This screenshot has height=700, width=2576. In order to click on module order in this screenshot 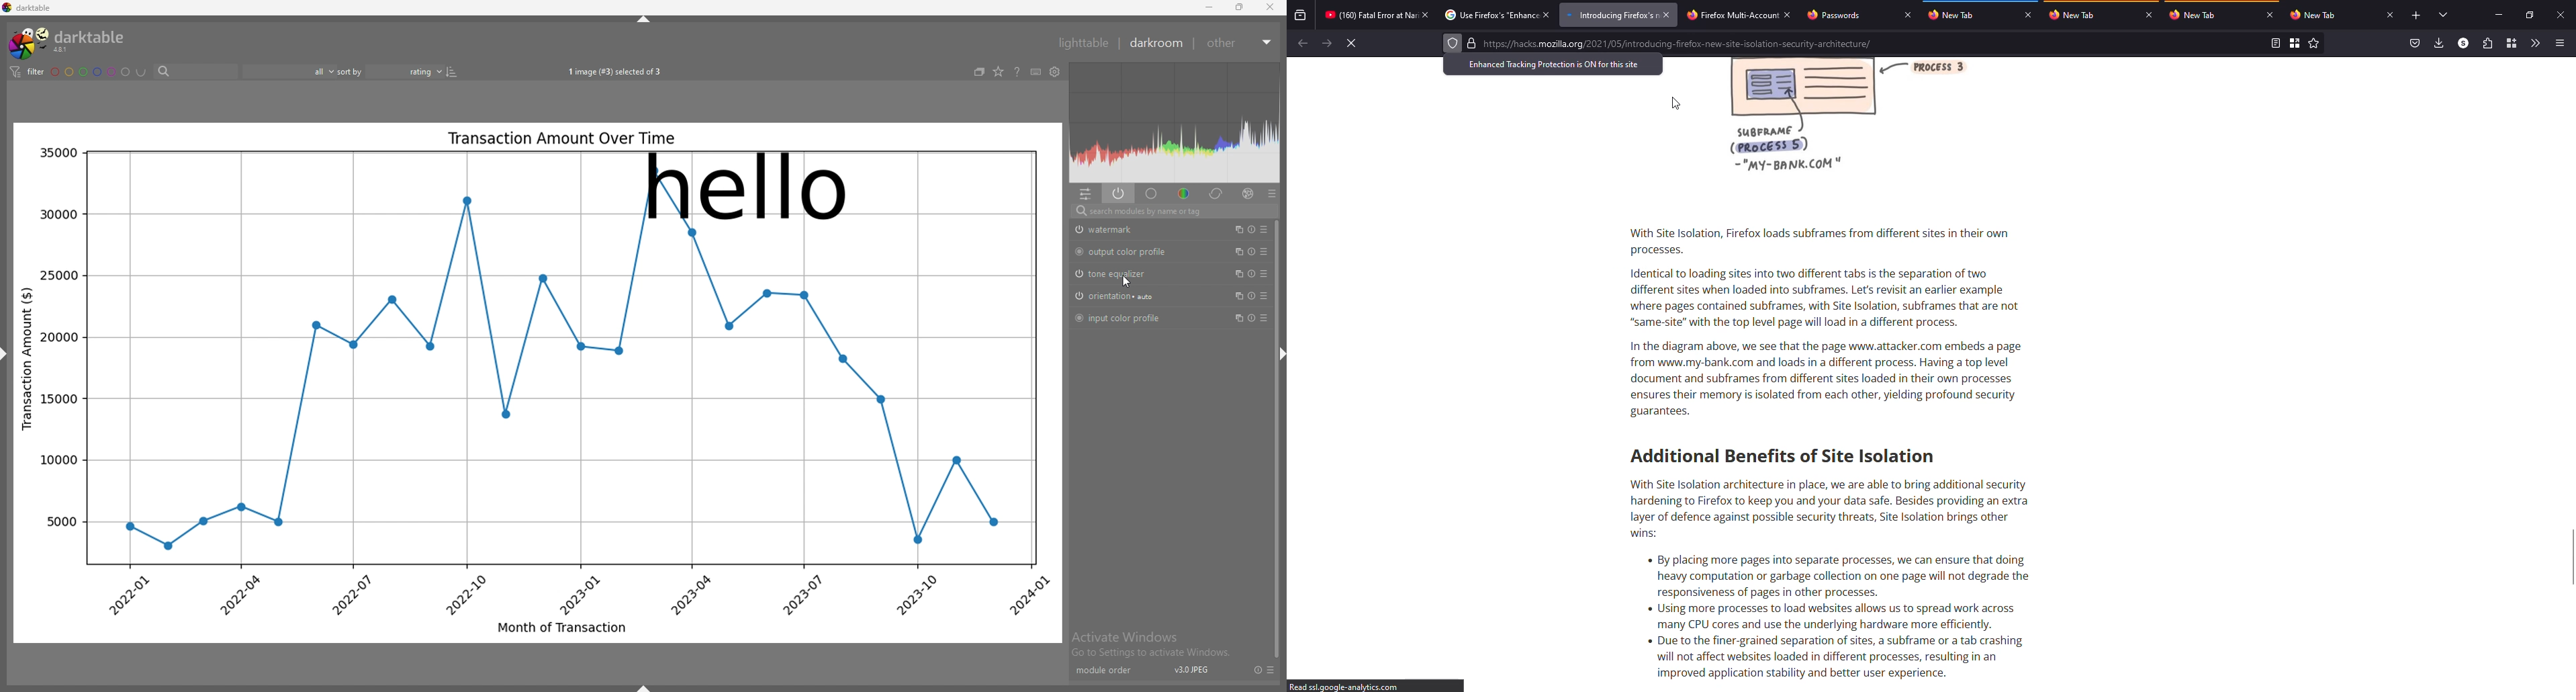, I will do `click(1107, 671)`.